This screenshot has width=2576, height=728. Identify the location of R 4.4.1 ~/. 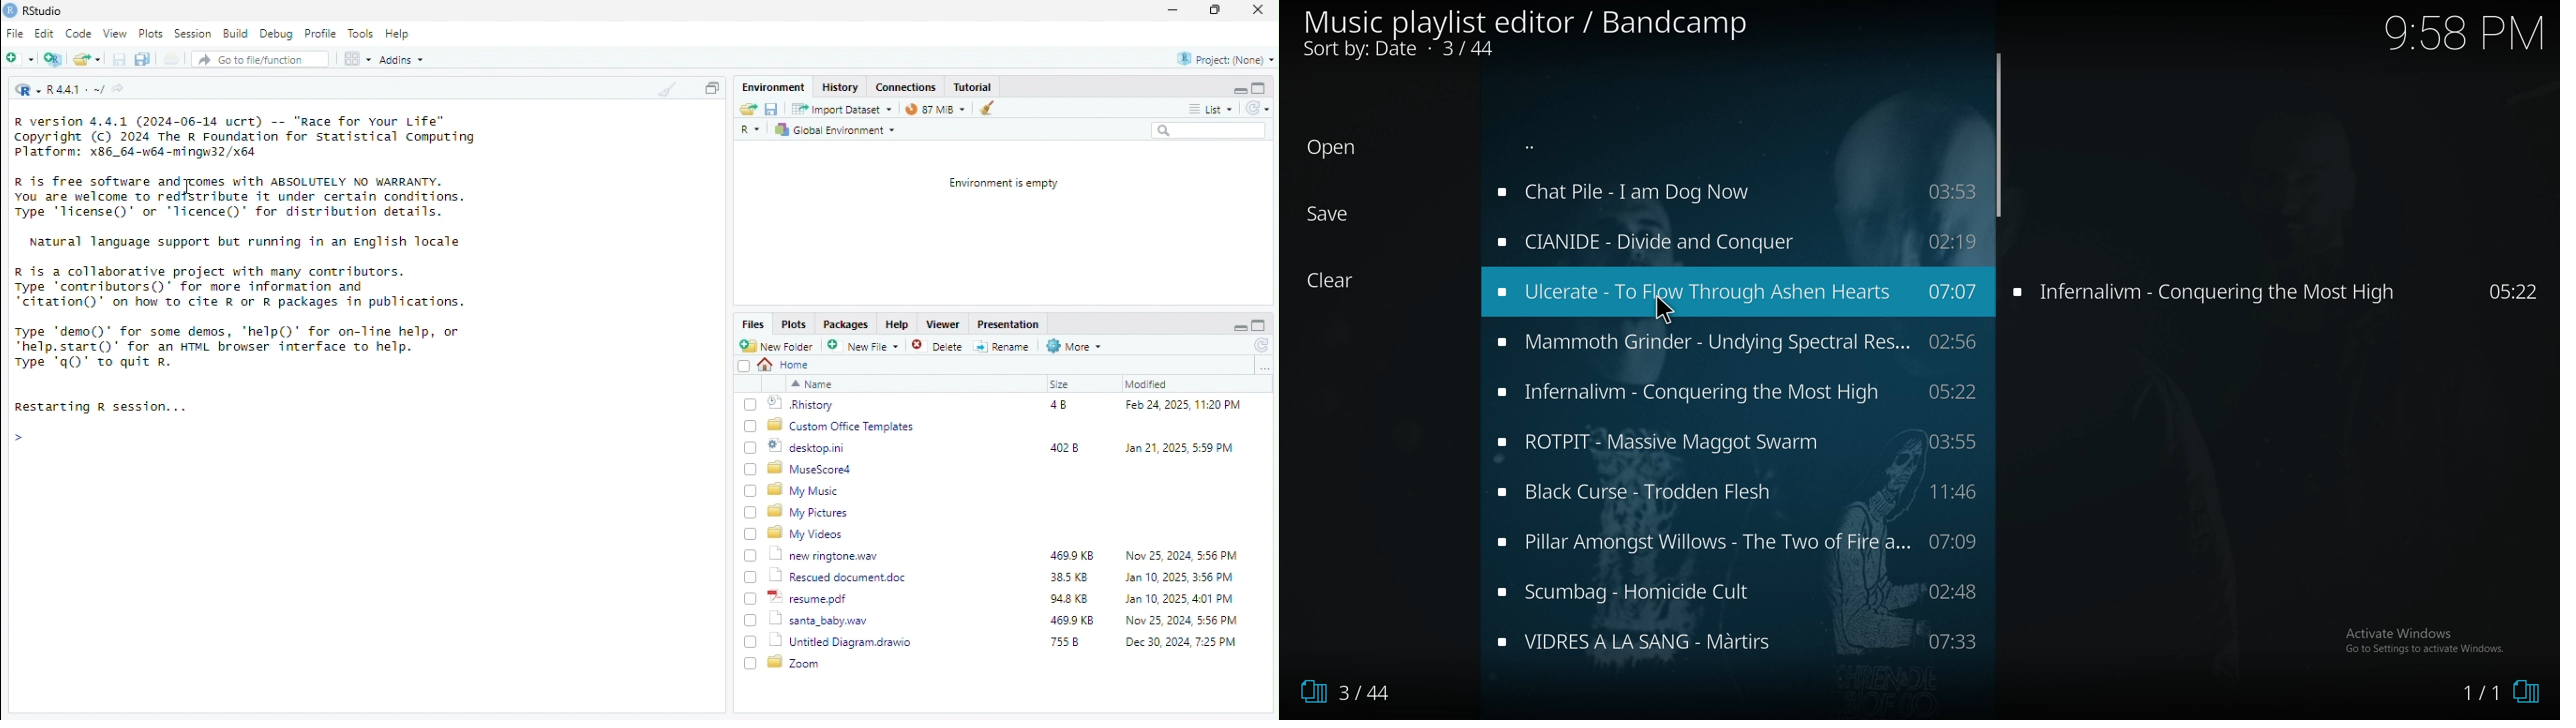
(76, 91).